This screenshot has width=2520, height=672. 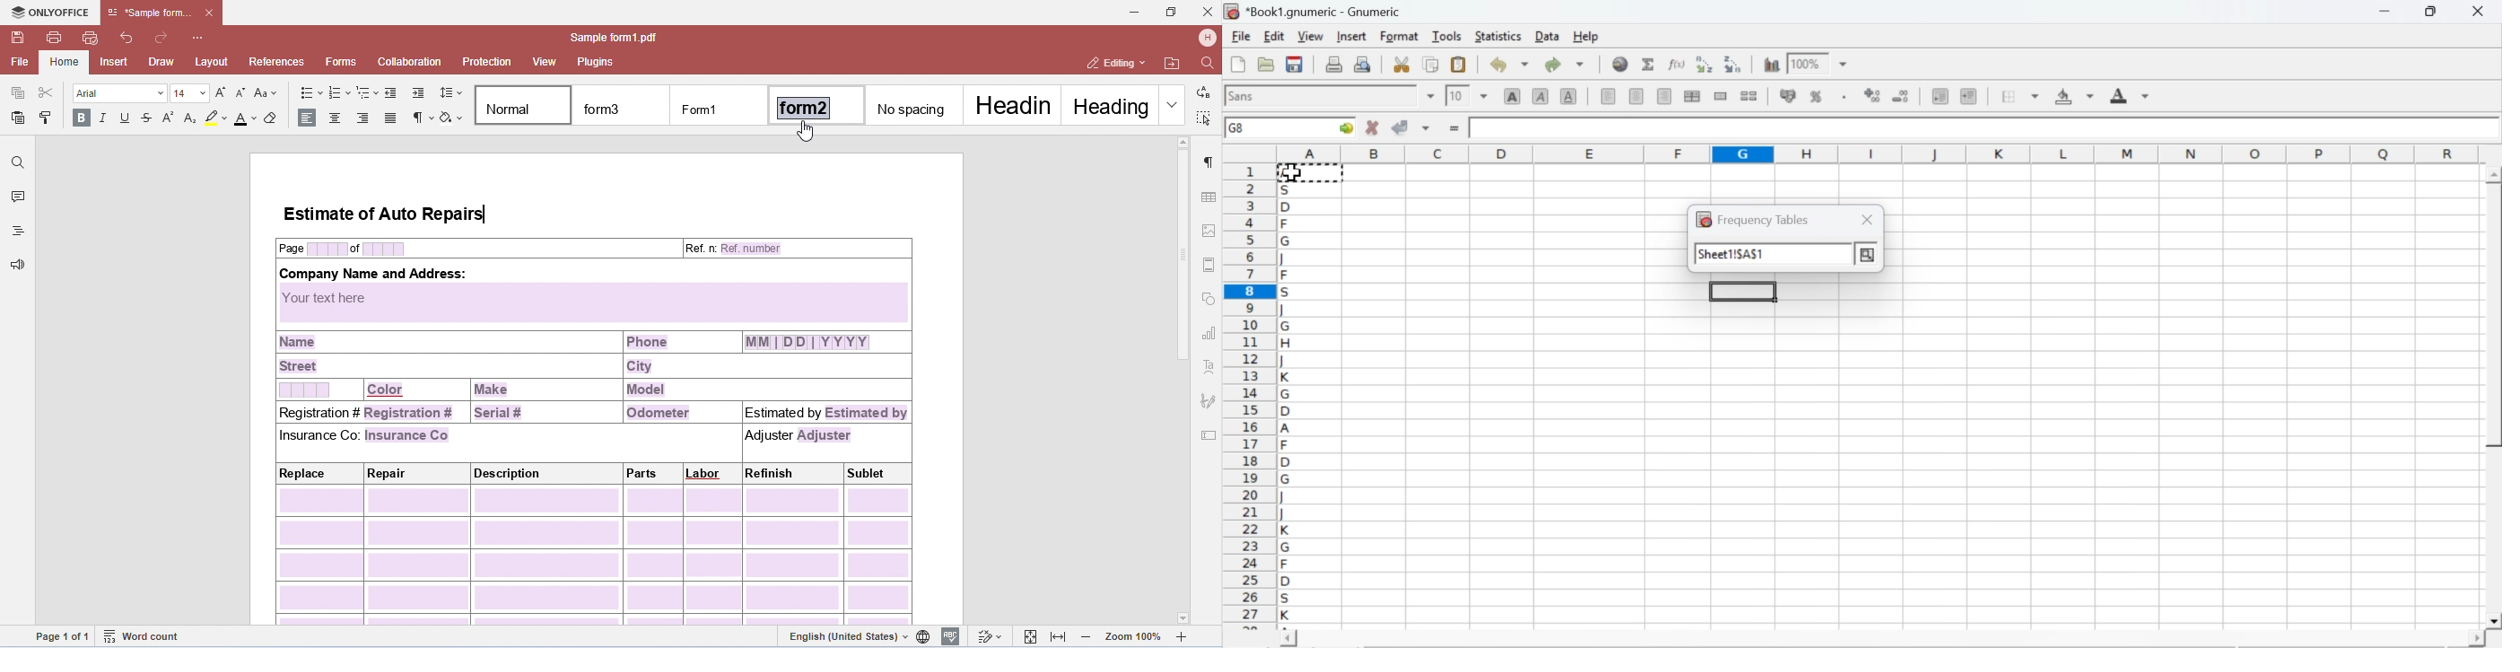 I want to click on frequency tables, so click(x=1752, y=219).